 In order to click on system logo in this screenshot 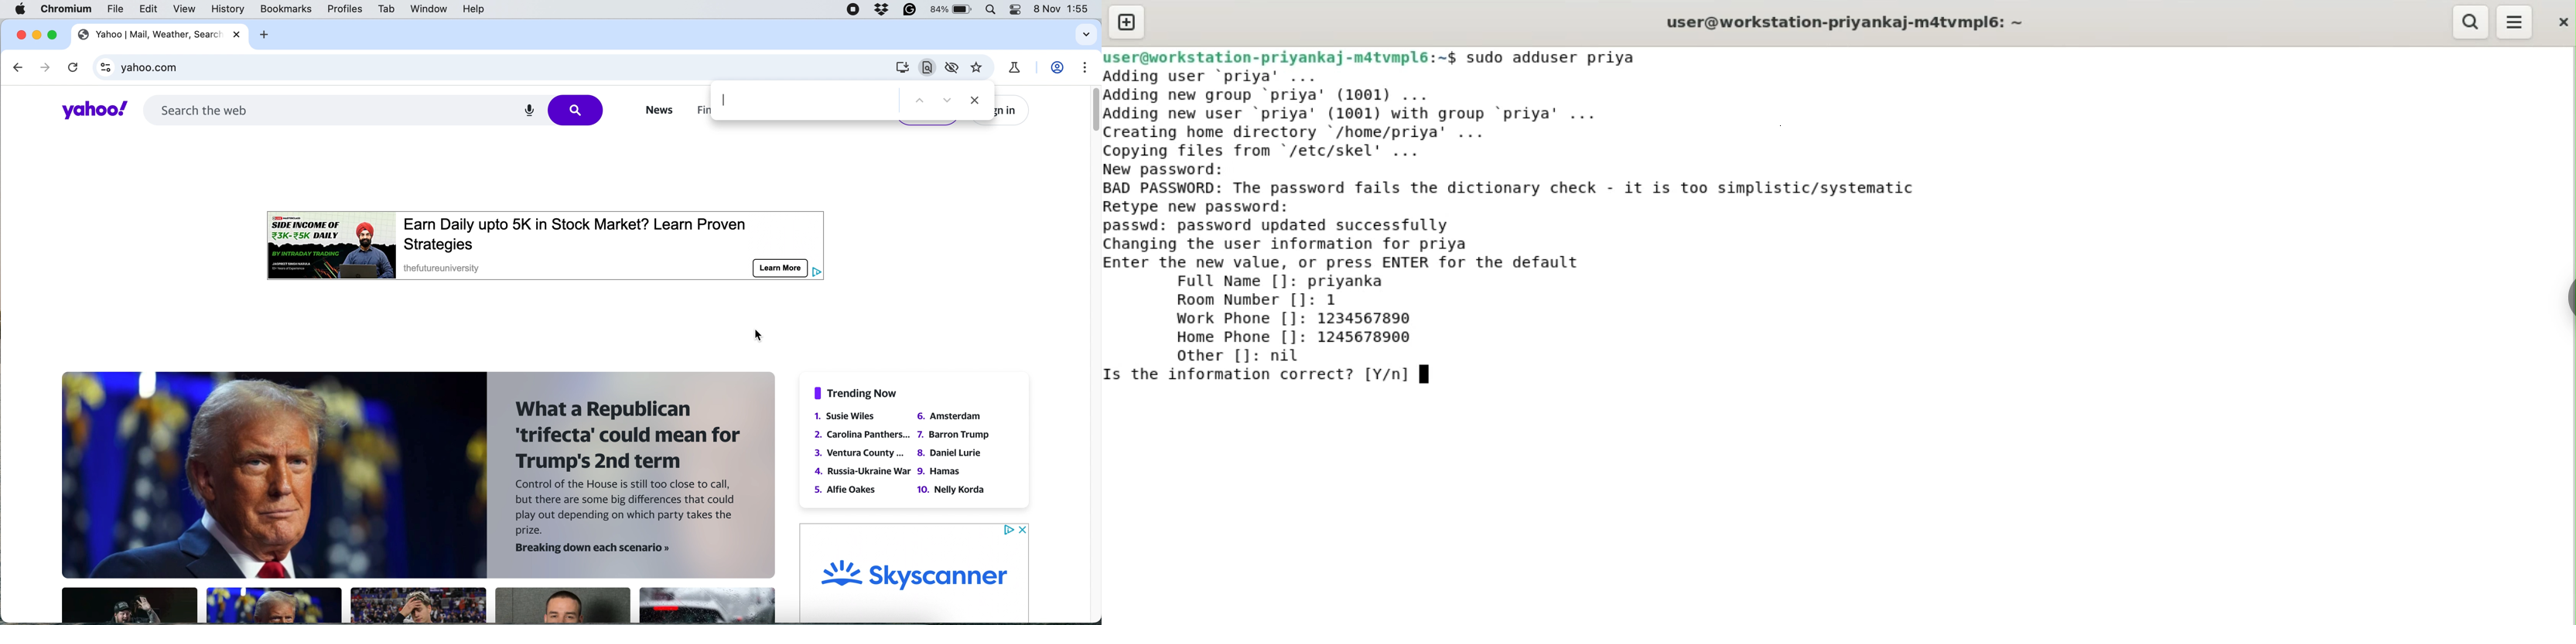, I will do `click(22, 10)`.